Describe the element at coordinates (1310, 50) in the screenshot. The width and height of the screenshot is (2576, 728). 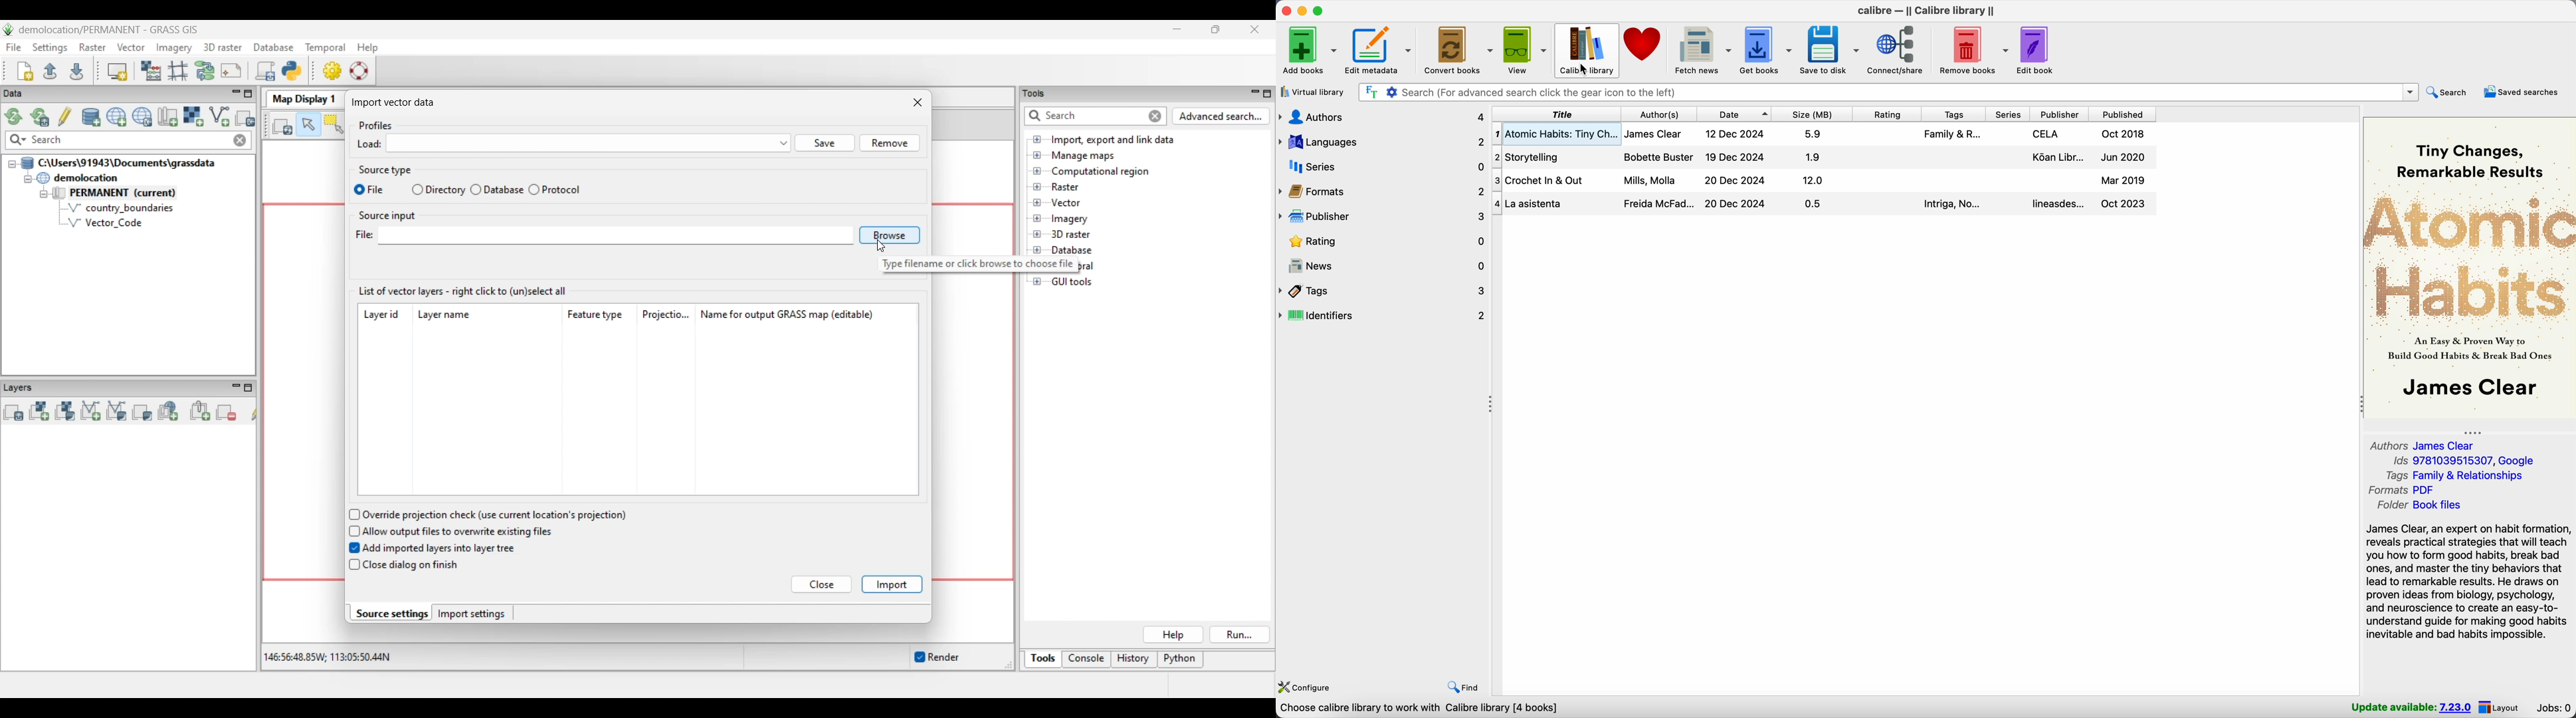
I see `add books` at that location.